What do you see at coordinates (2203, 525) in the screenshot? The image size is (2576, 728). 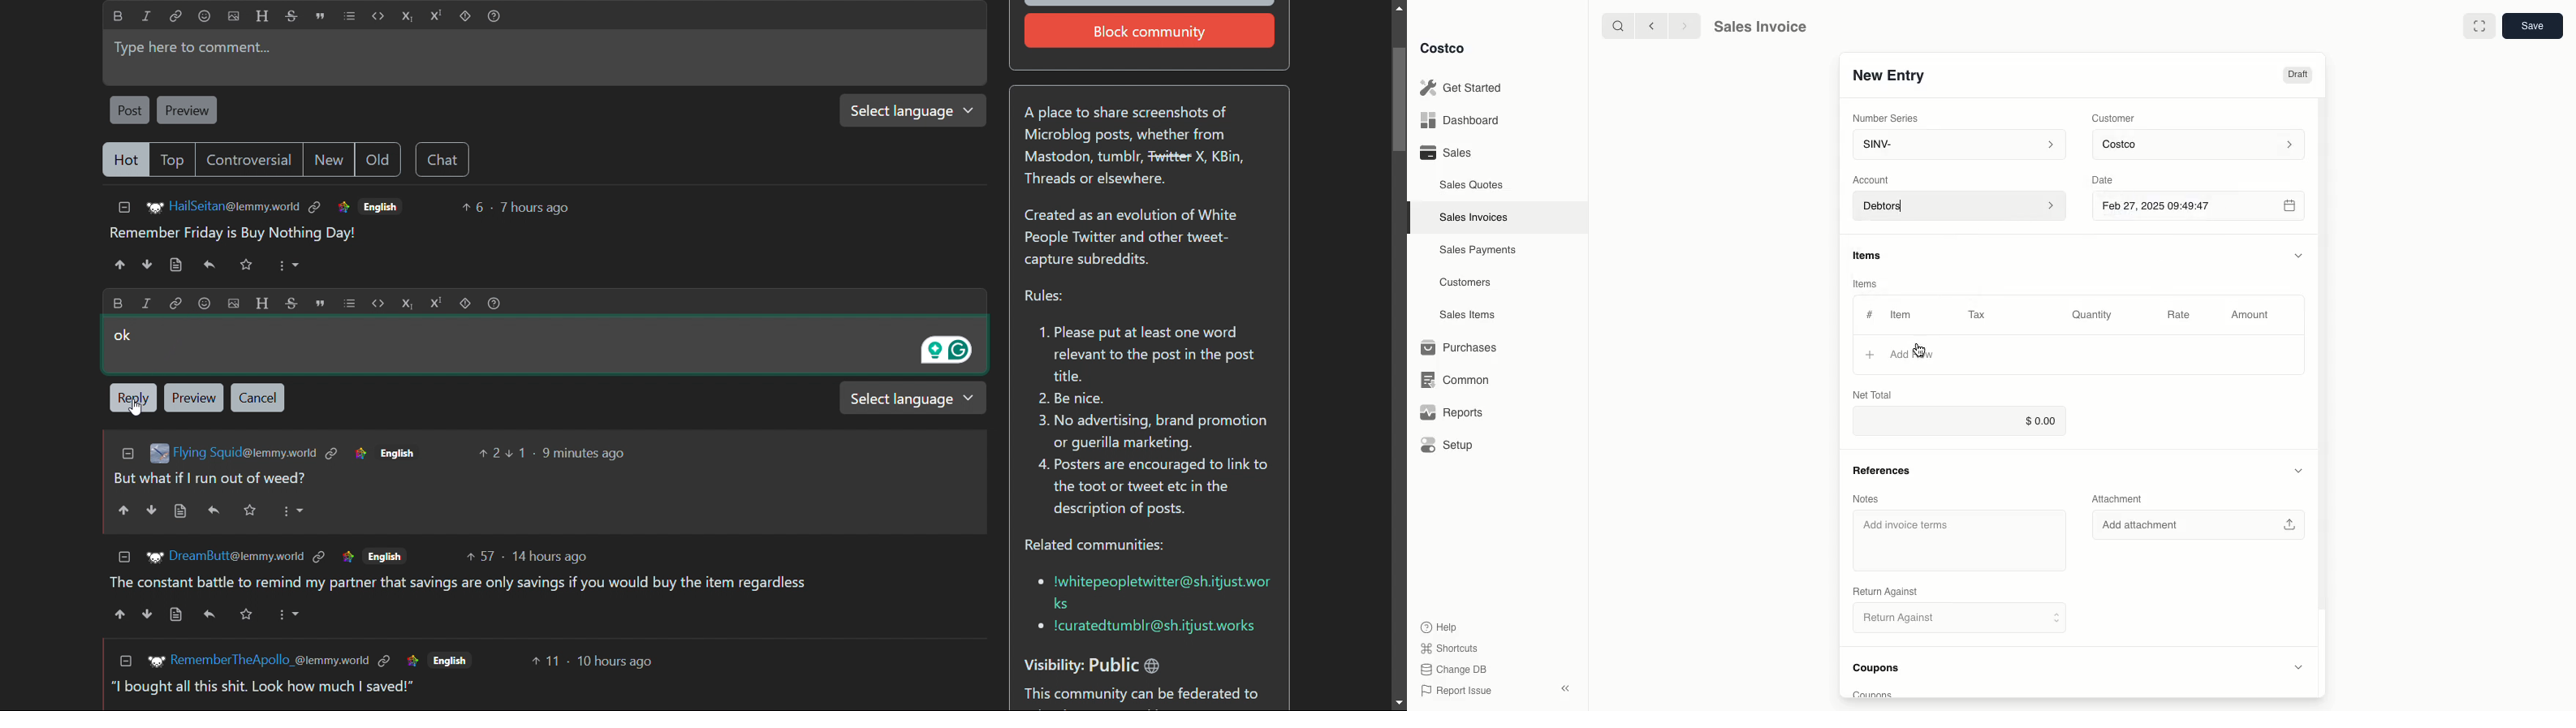 I see `Add attachment` at bounding box center [2203, 525].